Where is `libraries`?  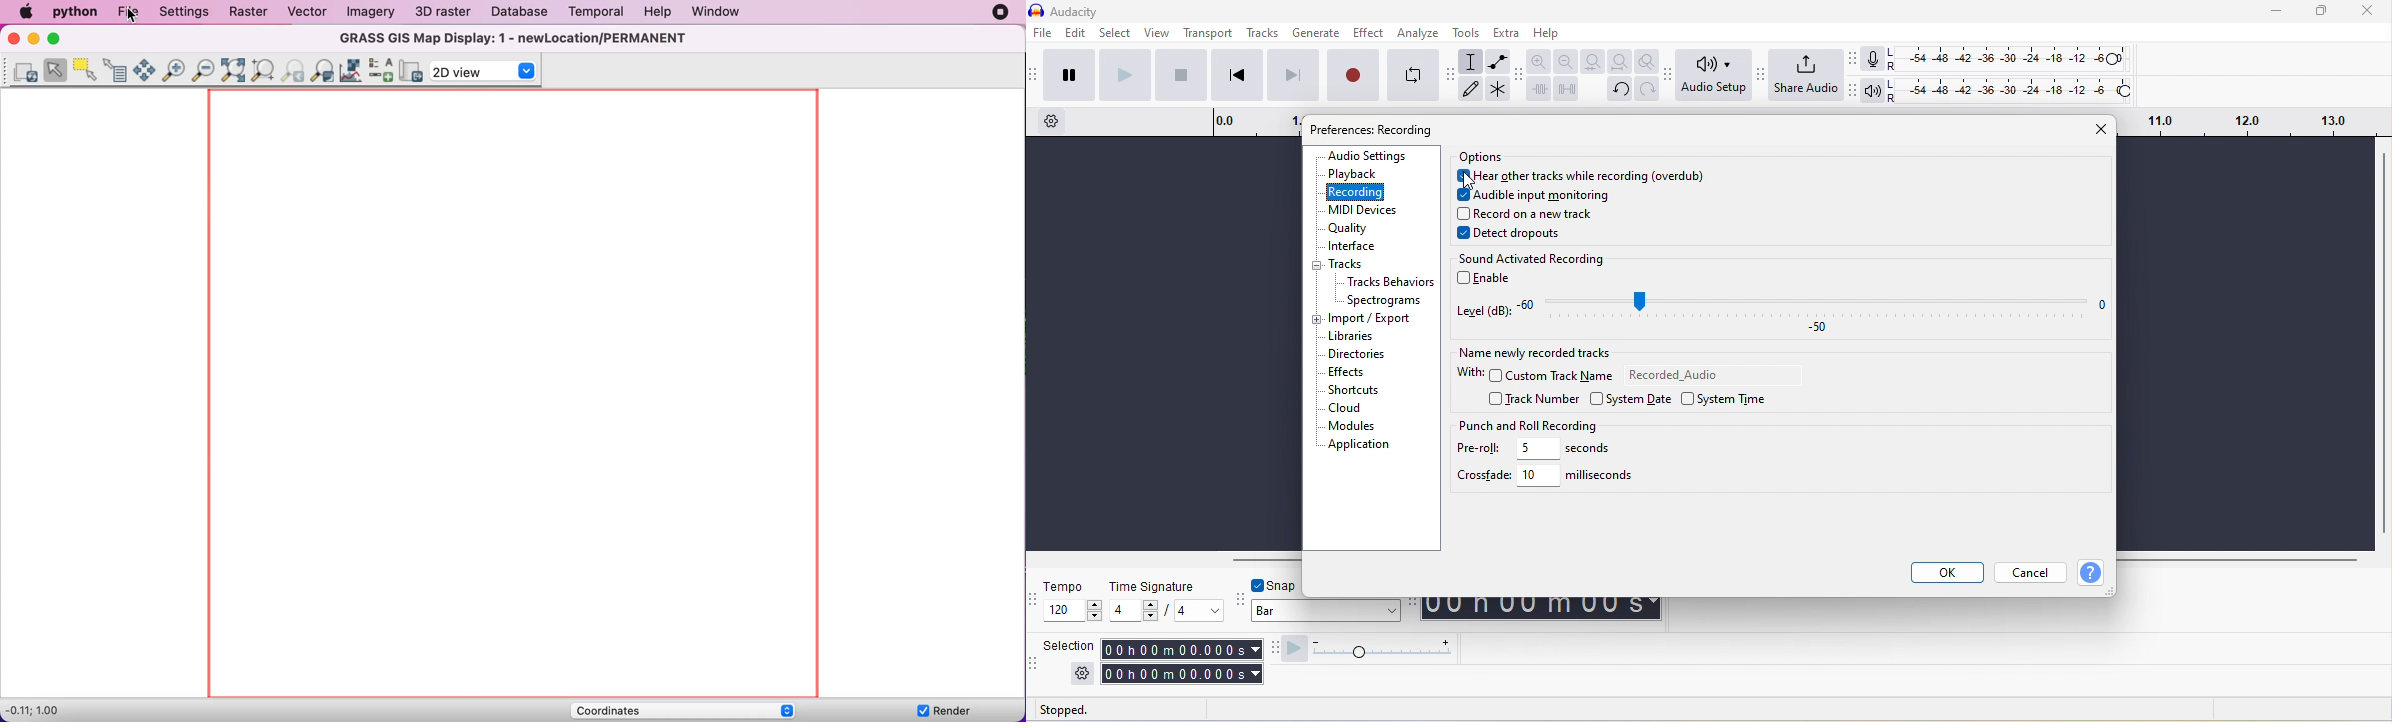 libraries is located at coordinates (1358, 336).